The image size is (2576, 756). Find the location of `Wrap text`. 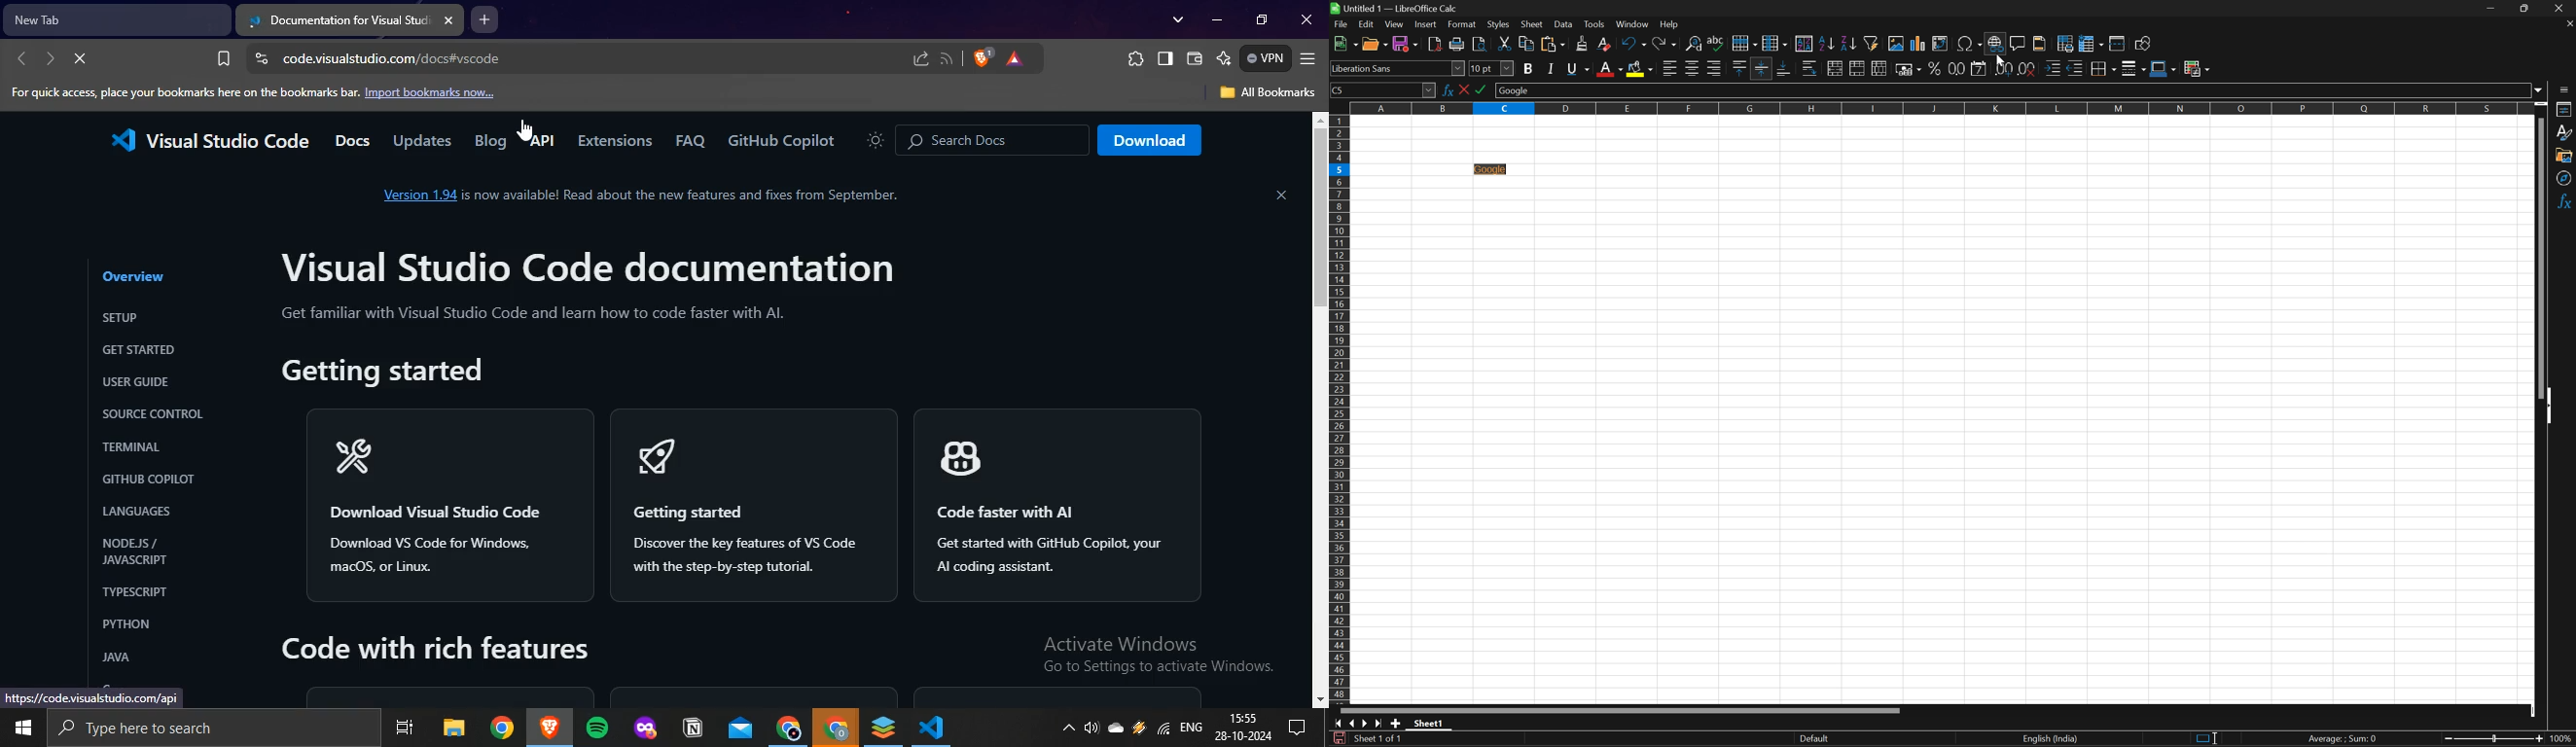

Wrap text is located at coordinates (1811, 69).